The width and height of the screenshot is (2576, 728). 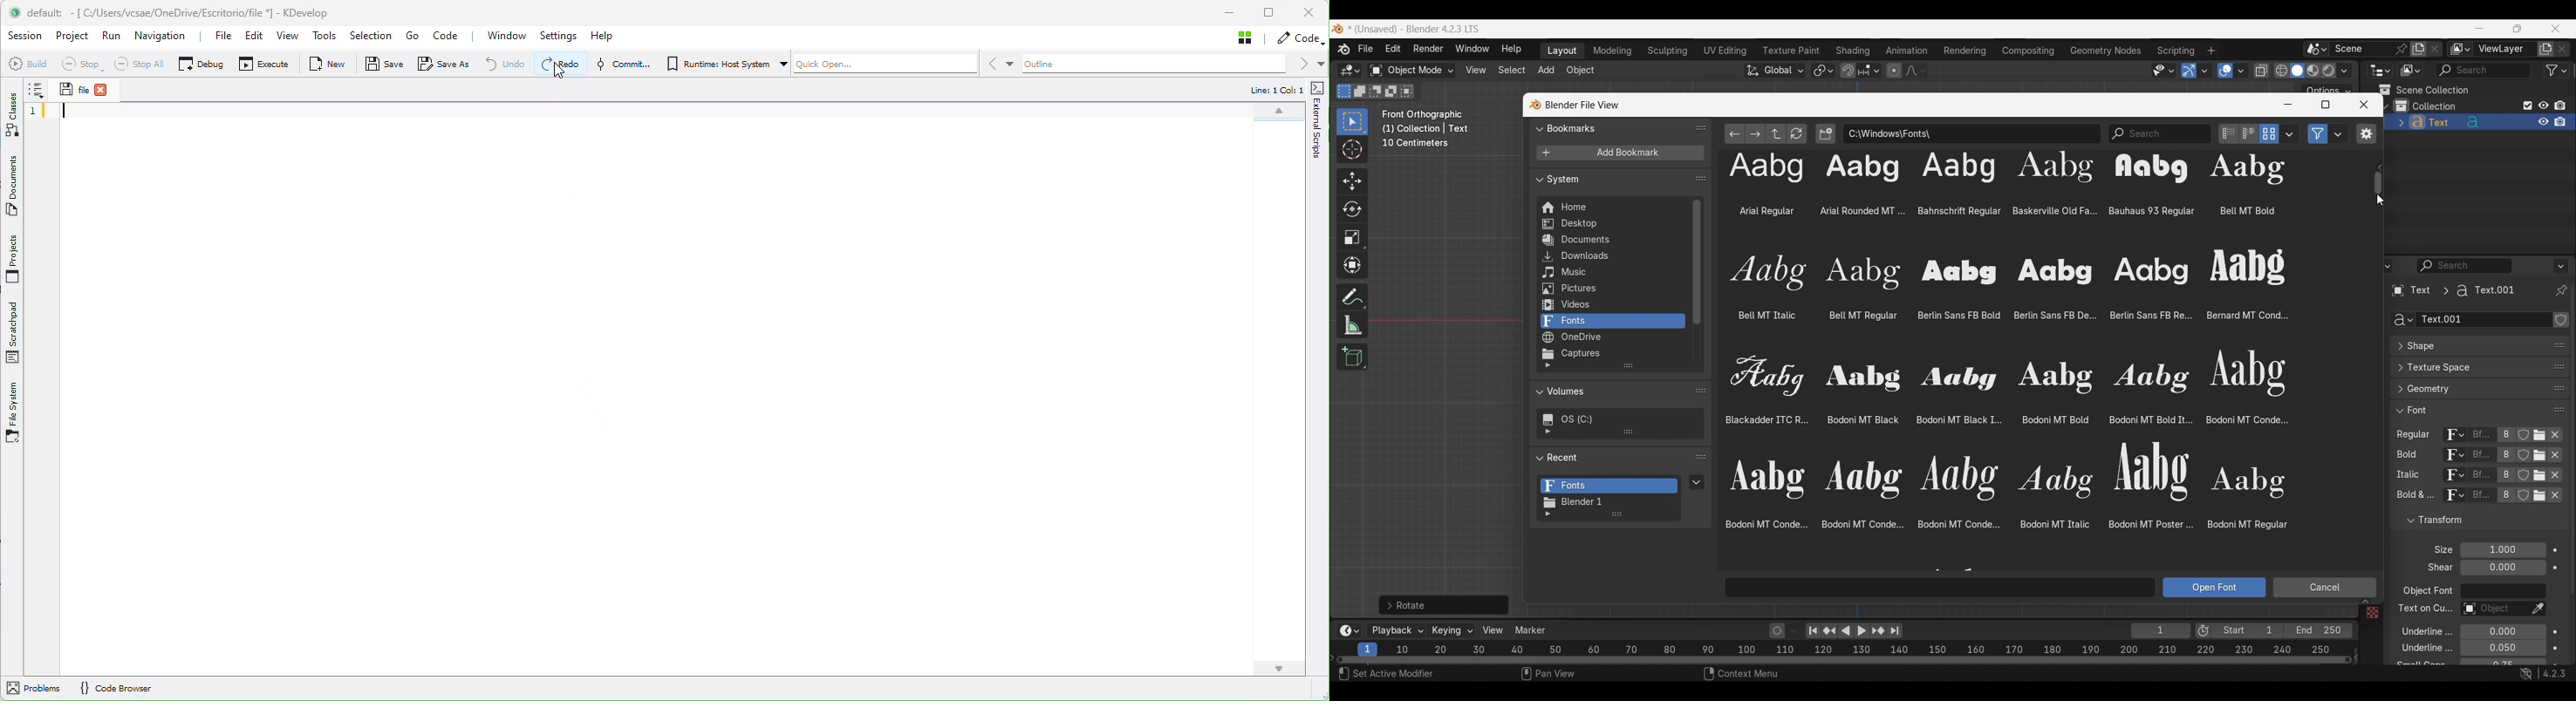 What do you see at coordinates (2452, 291) in the screenshot?
I see `Pathway of current panel changed` at bounding box center [2452, 291].